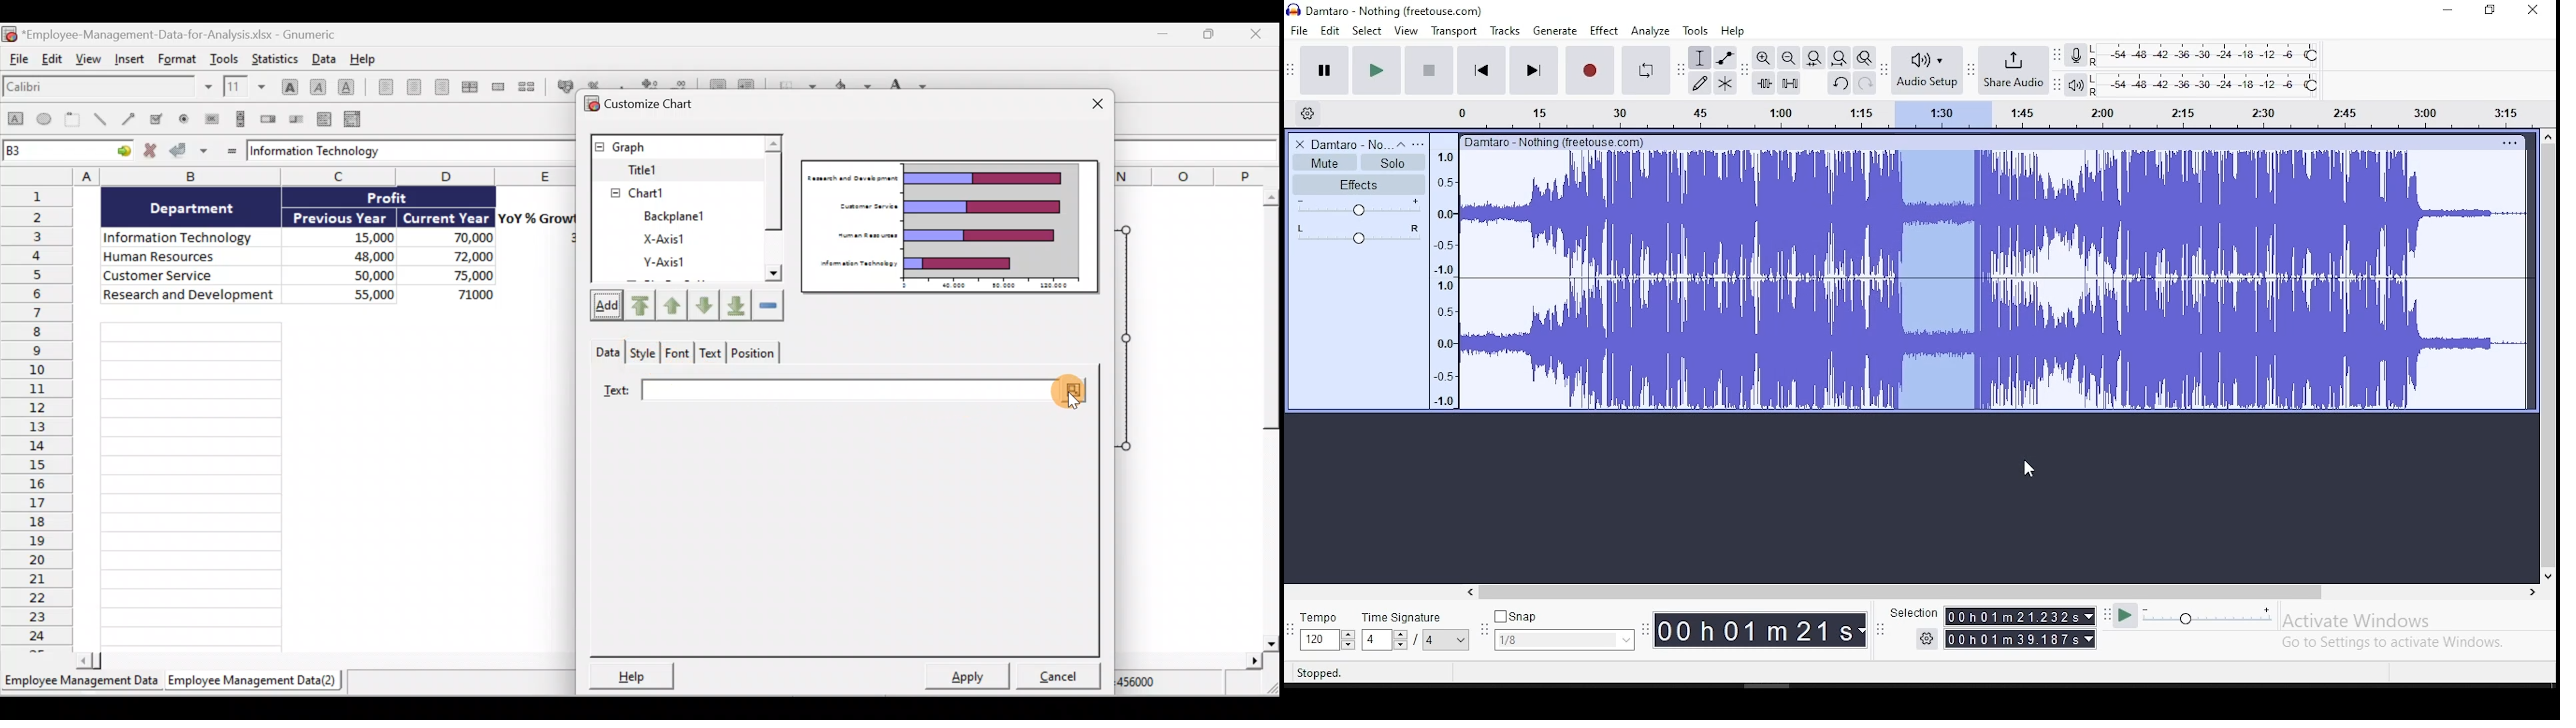 This screenshot has height=728, width=2576. Describe the element at coordinates (1733, 32) in the screenshot. I see `help` at that location.